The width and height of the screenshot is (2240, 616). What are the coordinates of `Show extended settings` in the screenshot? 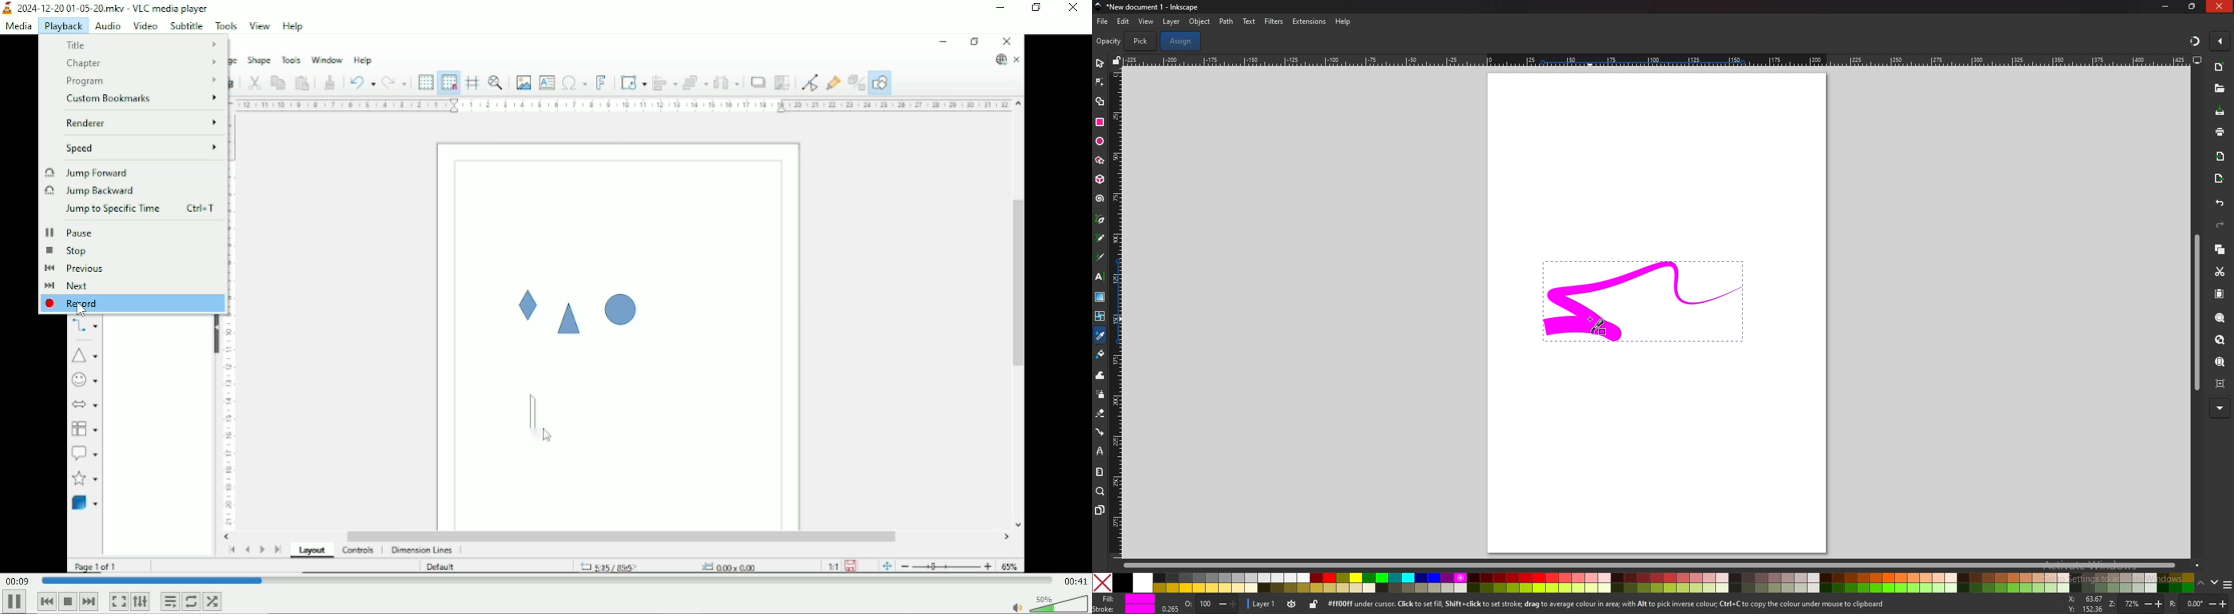 It's located at (140, 601).